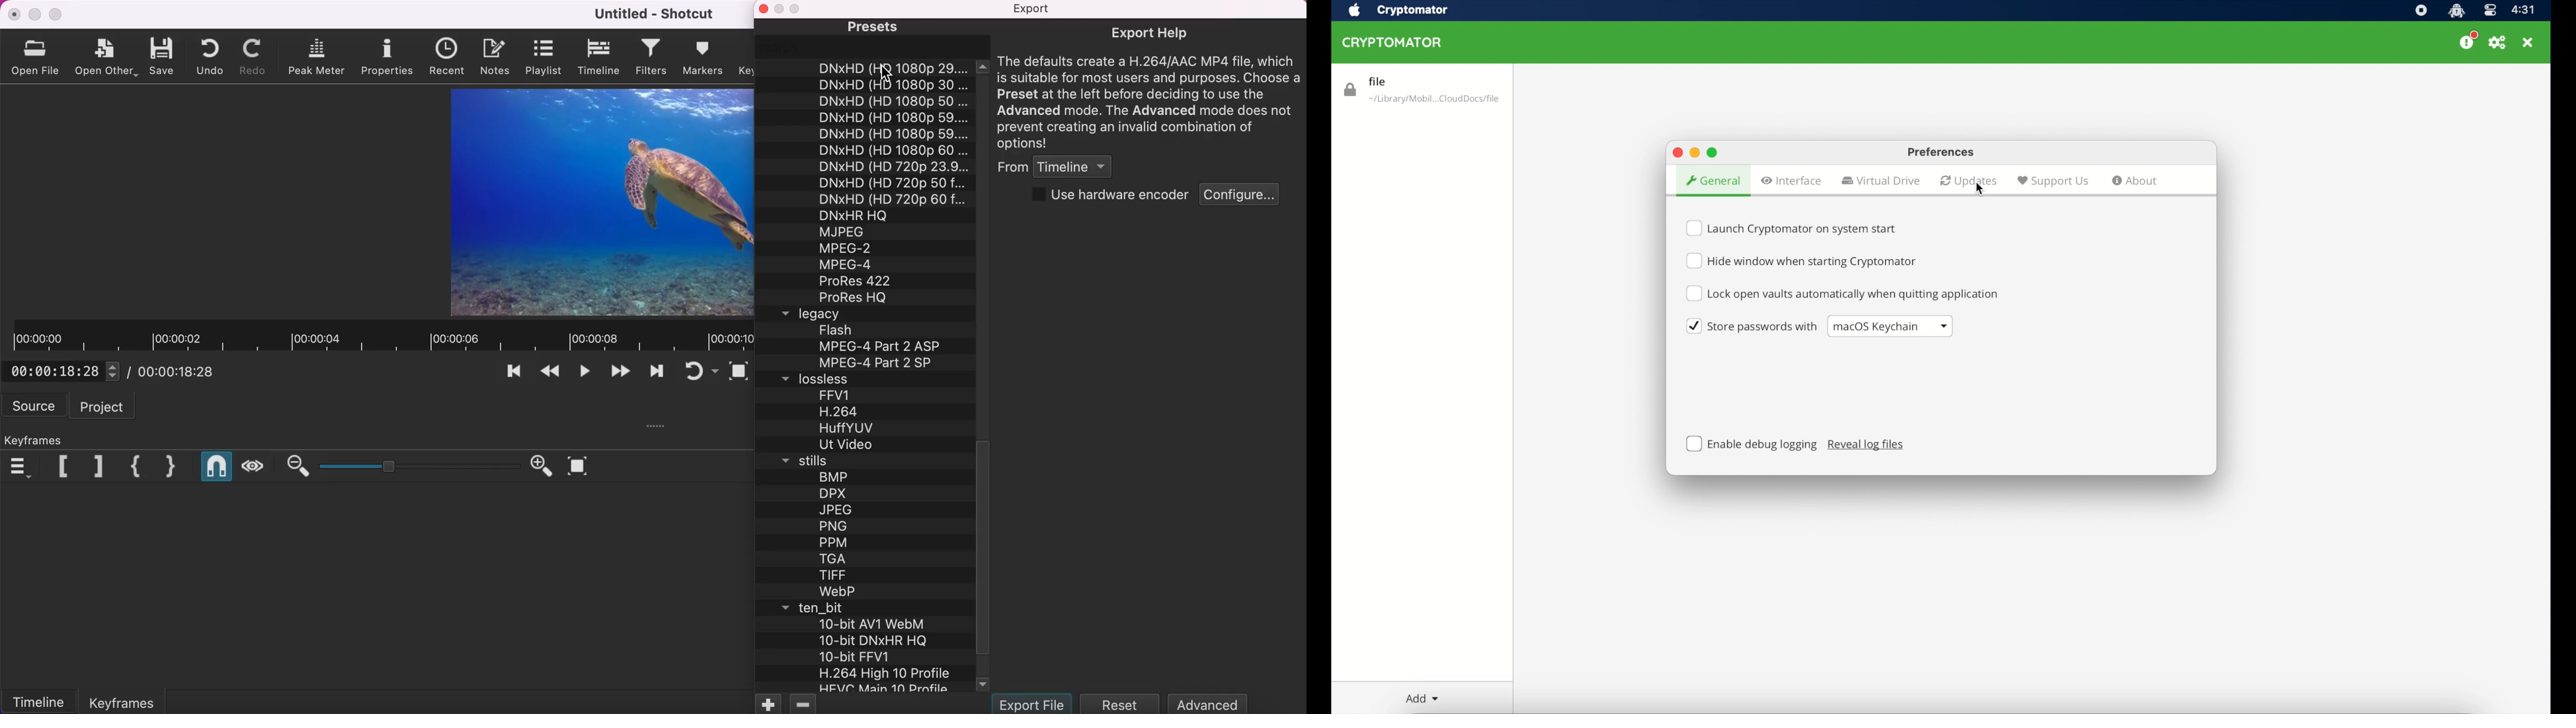 Image resolution: width=2576 pixels, height=728 pixels. I want to click on export file, so click(1032, 703).